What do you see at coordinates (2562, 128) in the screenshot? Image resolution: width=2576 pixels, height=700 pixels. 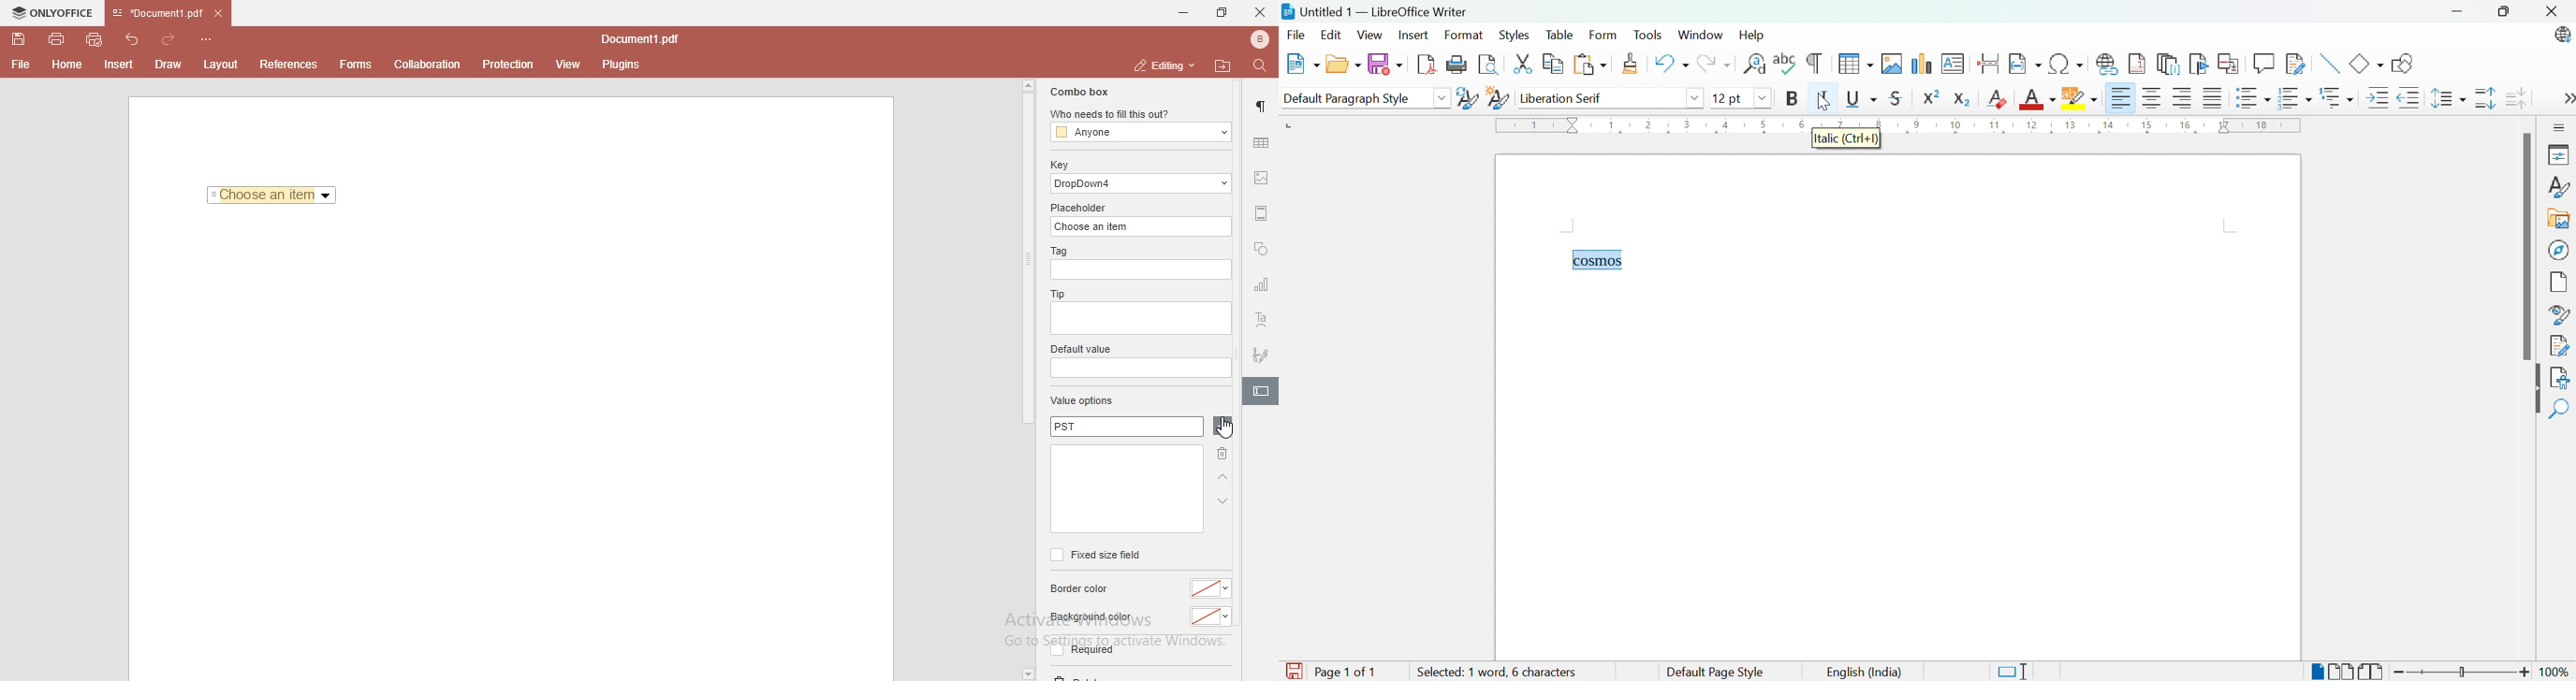 I see `Sidebar settings` at bounding box center [2562, 128].